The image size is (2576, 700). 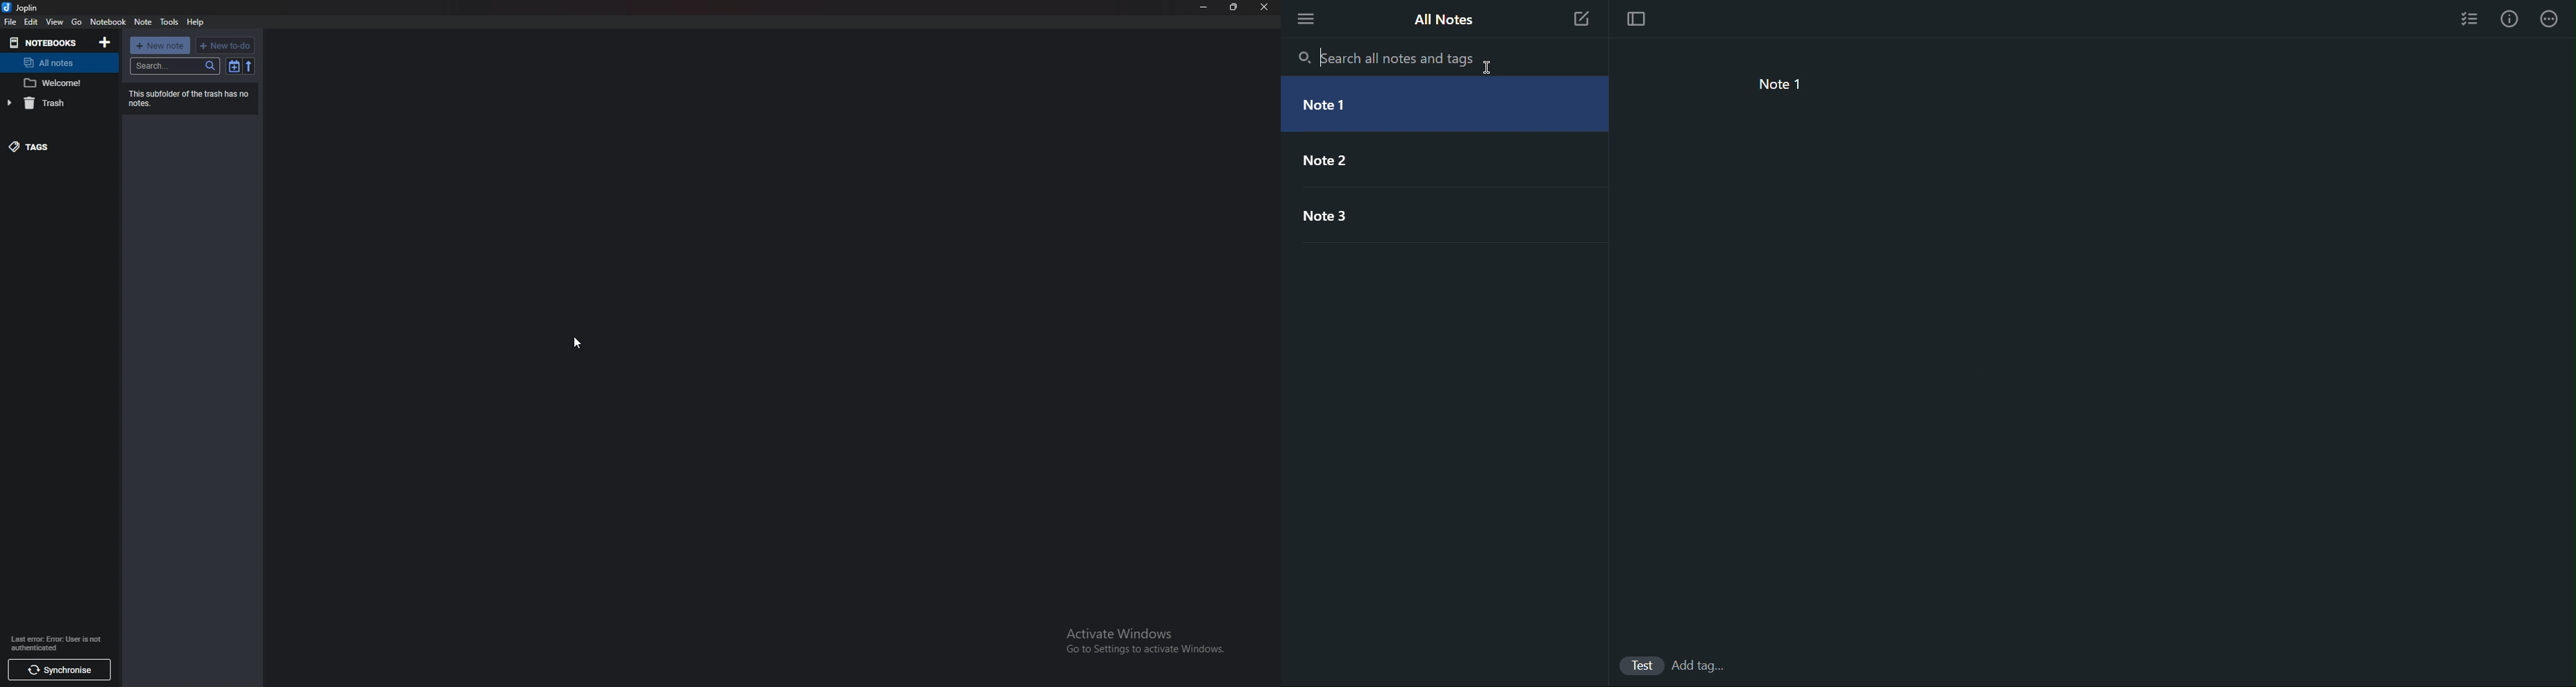 I want to click on Resize, so click(x=1234, y=7).